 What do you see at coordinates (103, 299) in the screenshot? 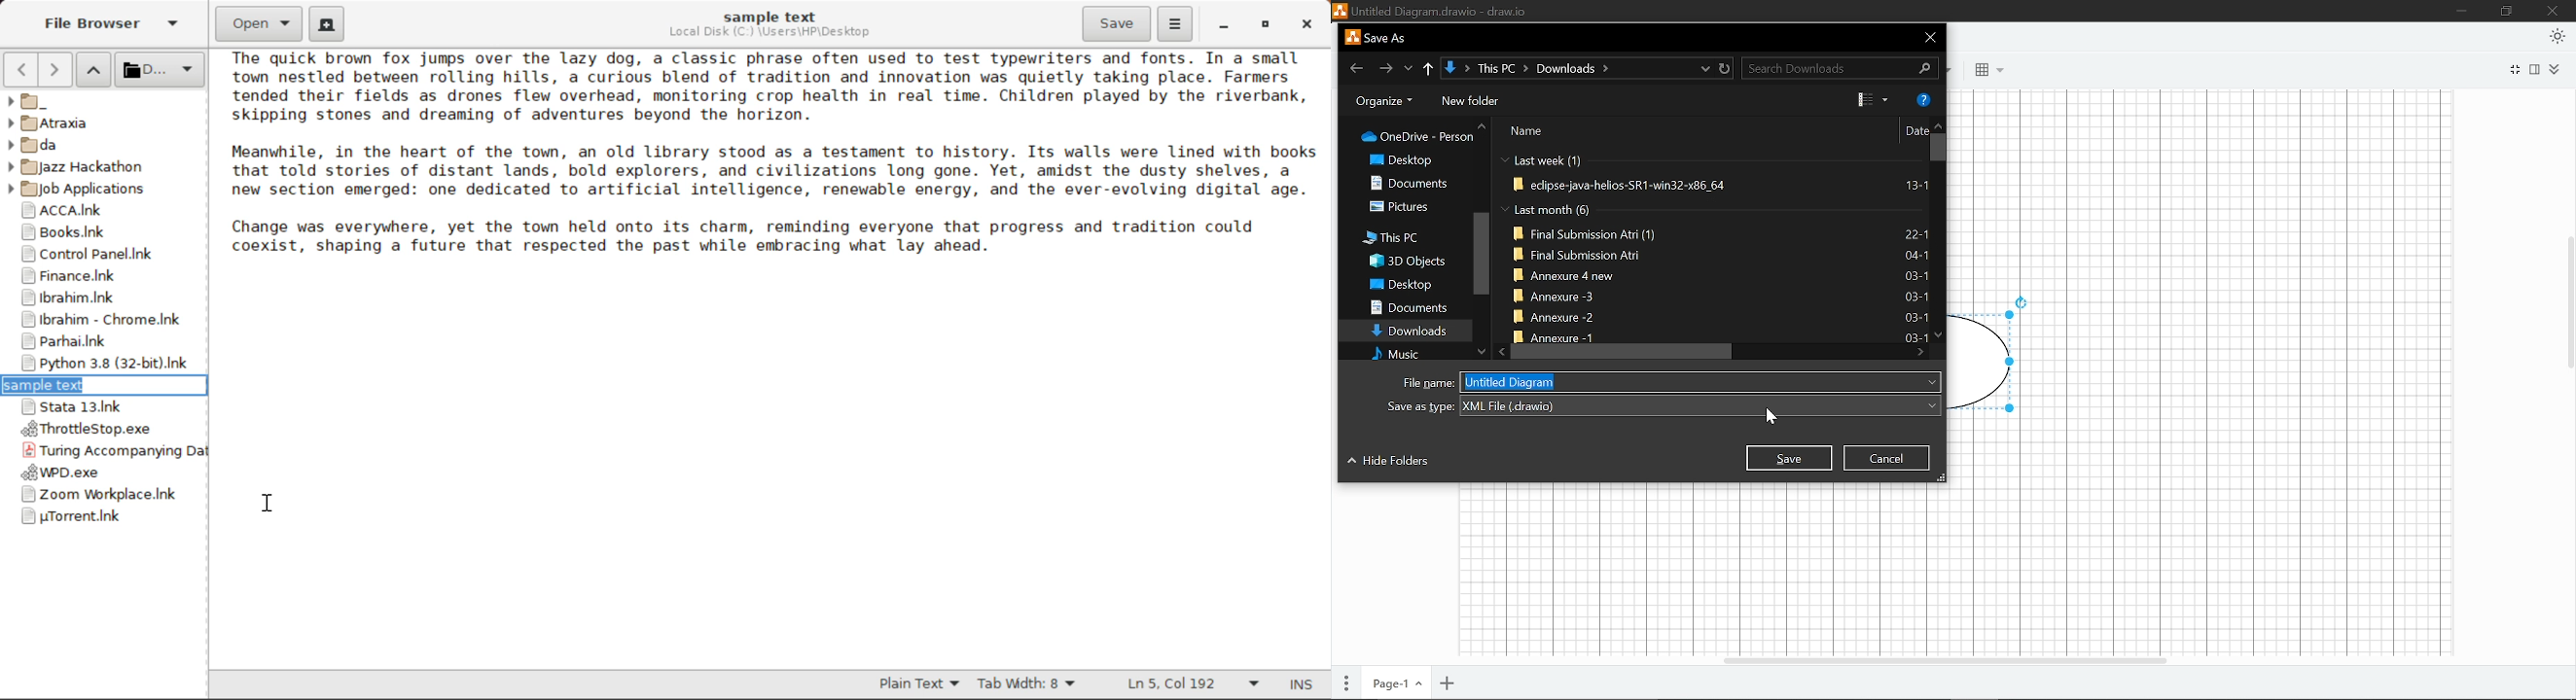
I see `Ibrahim Folder Shortcut Link` at bounding box center [103, 299].